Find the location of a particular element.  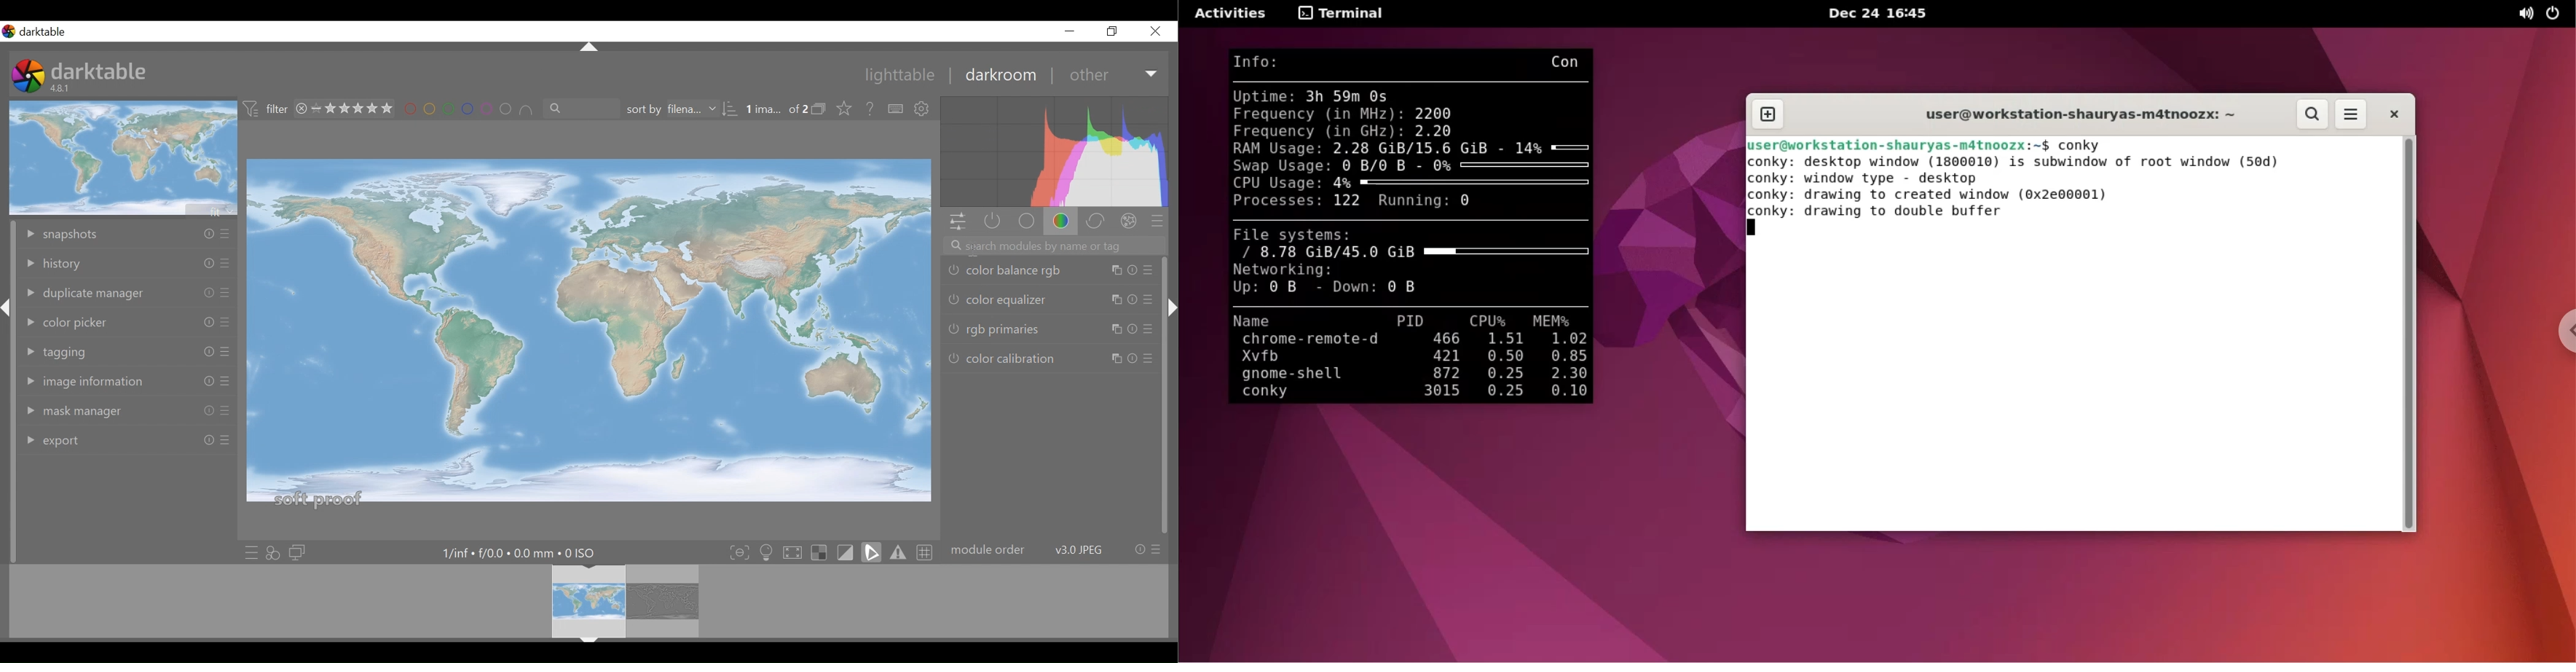

Image is located at coordinates (588, 322).